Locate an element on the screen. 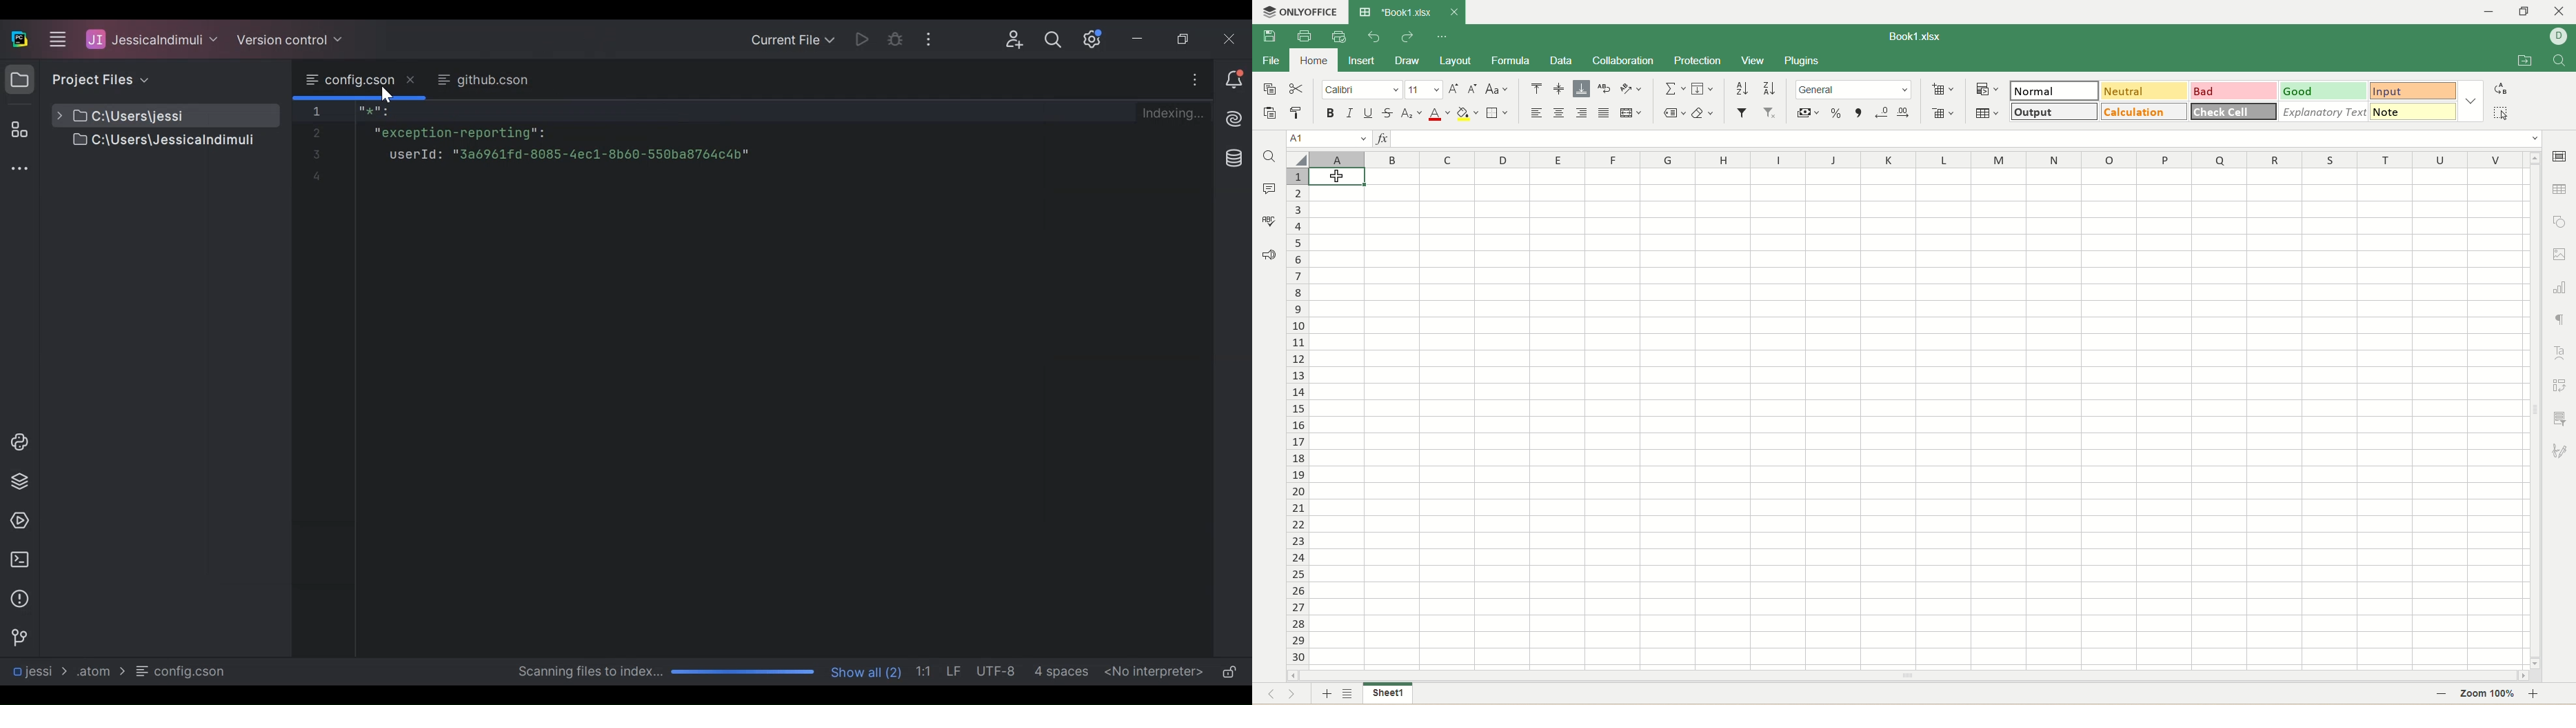 Image resolution: width=2576 pixels, height=728 pixels. previous is located at coordinates (1268, 695).